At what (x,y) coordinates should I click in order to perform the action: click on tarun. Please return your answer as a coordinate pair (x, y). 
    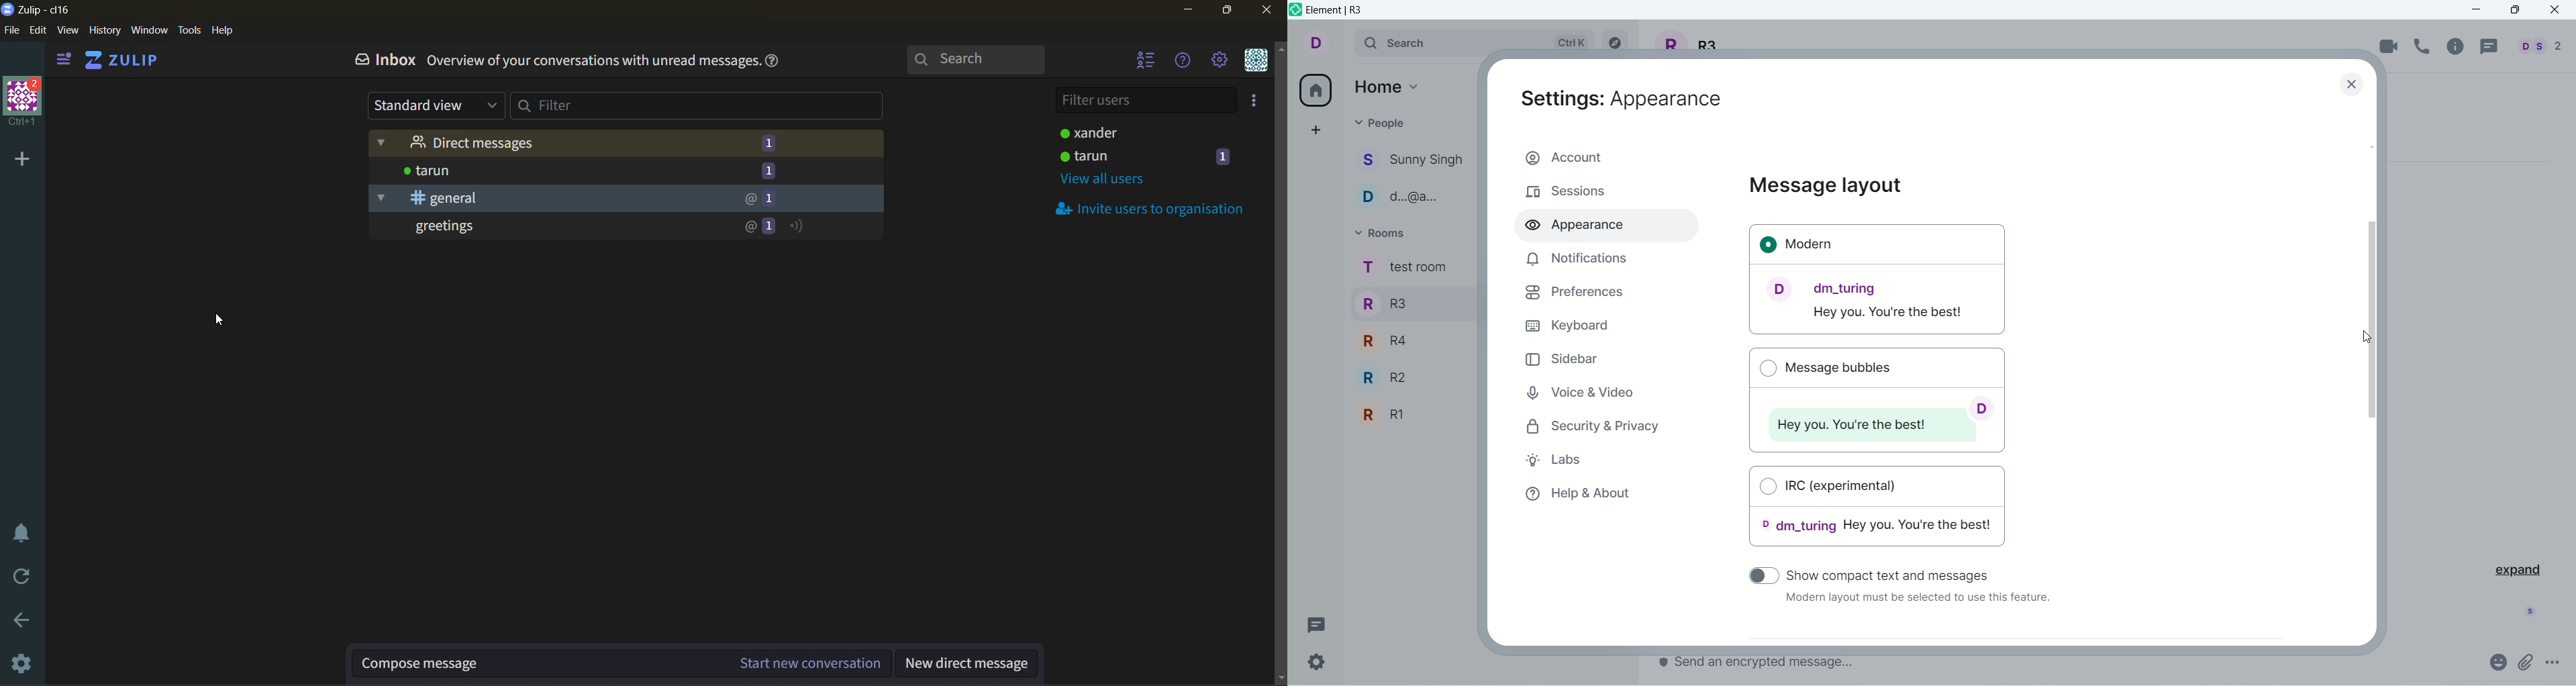
    Looking at the image, I should click on (632, 175).